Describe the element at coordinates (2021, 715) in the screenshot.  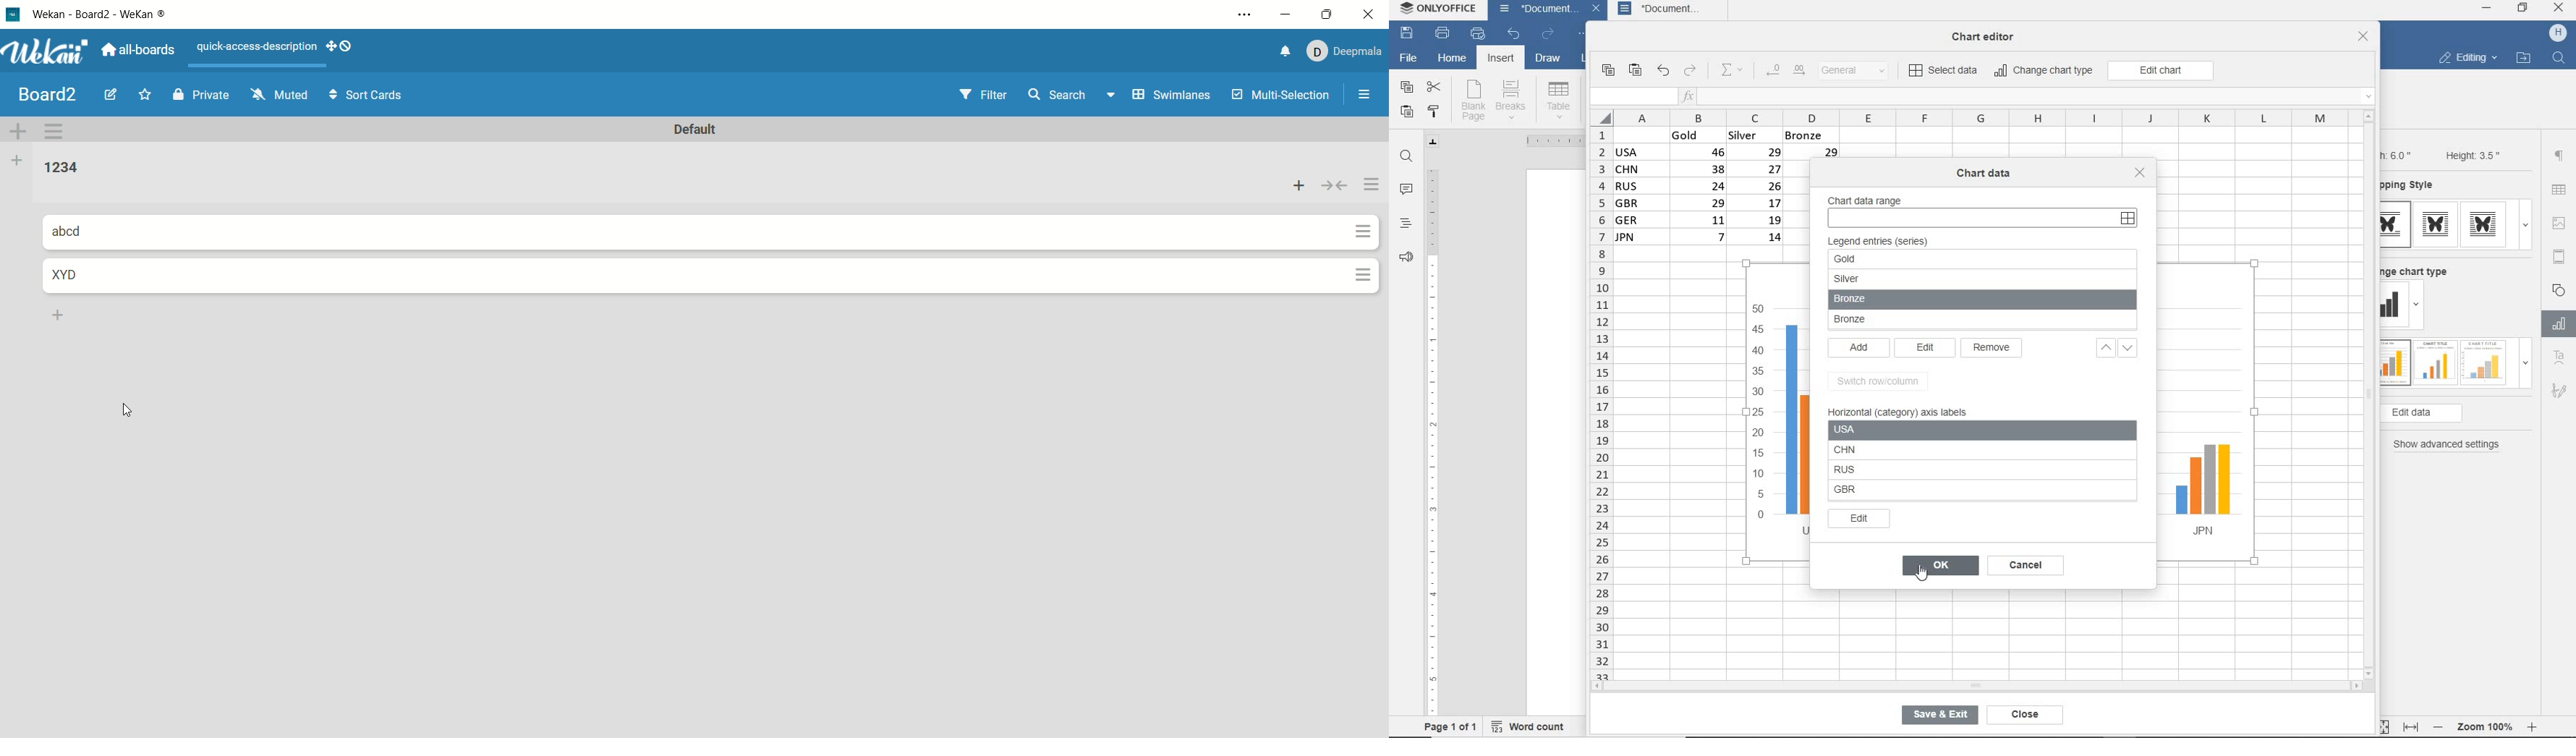
I see `close` at that location.